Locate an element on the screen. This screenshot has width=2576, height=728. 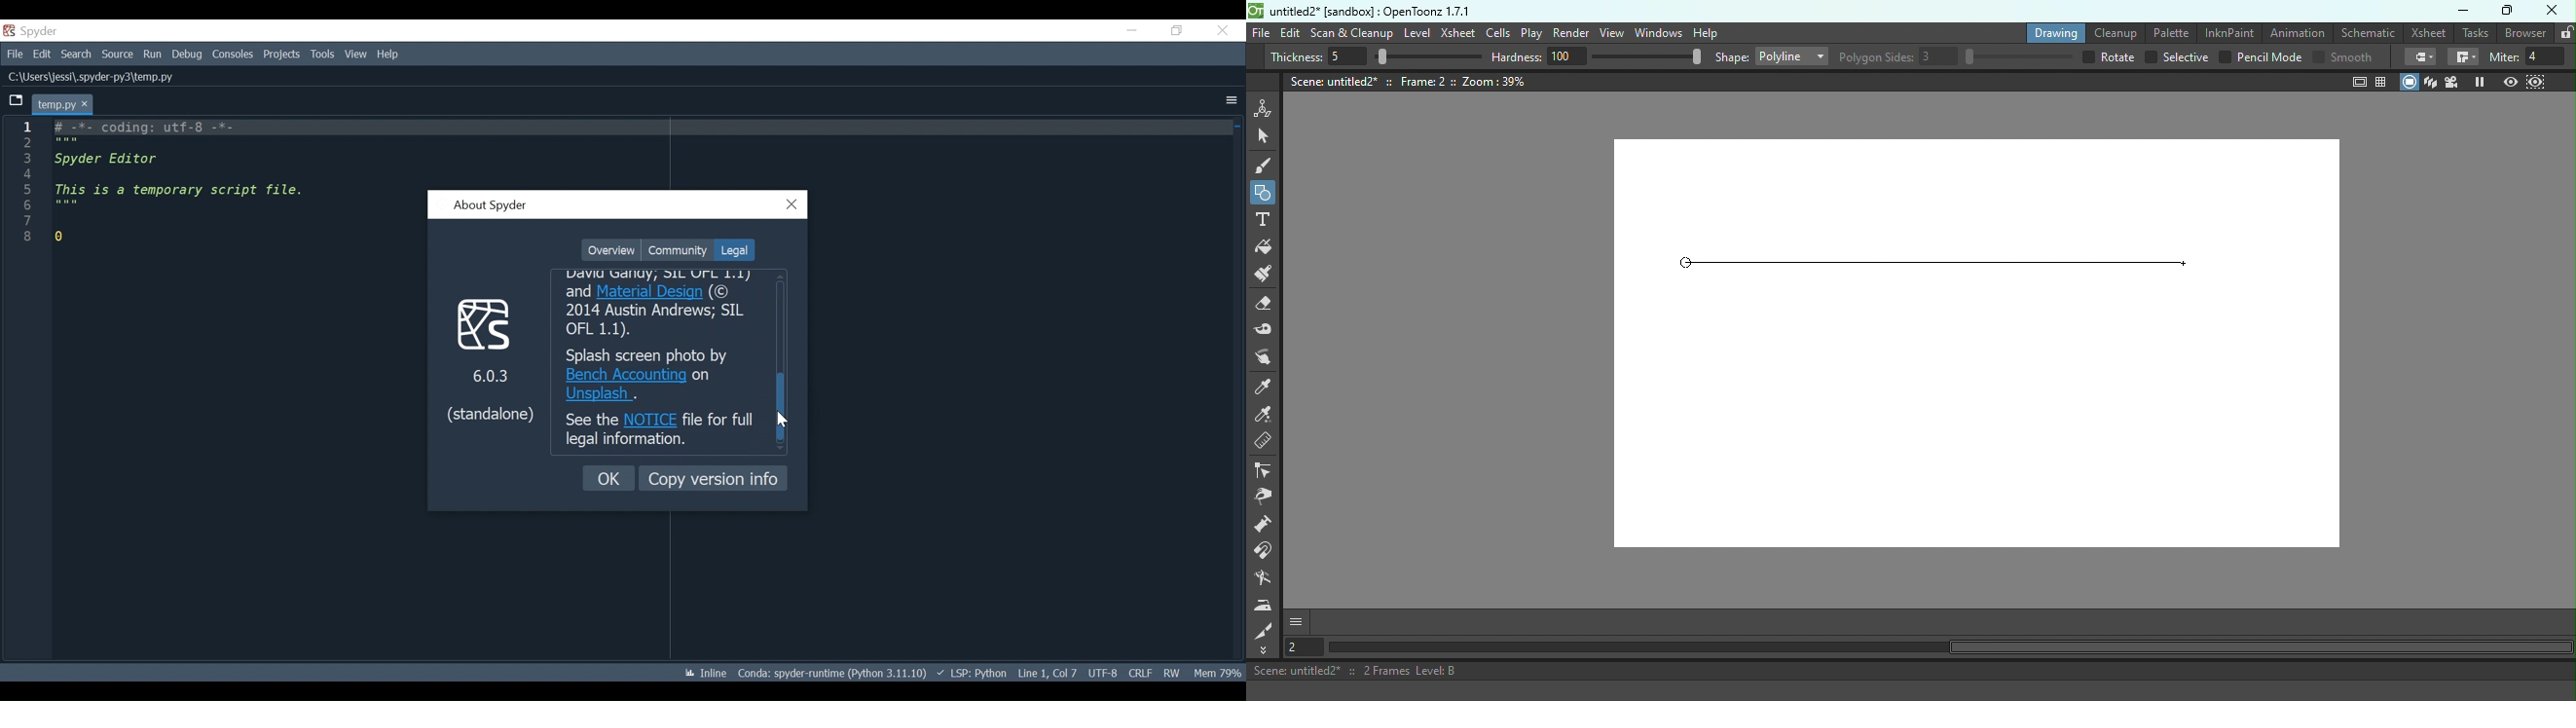
Source is located at coordinates (117, 55).